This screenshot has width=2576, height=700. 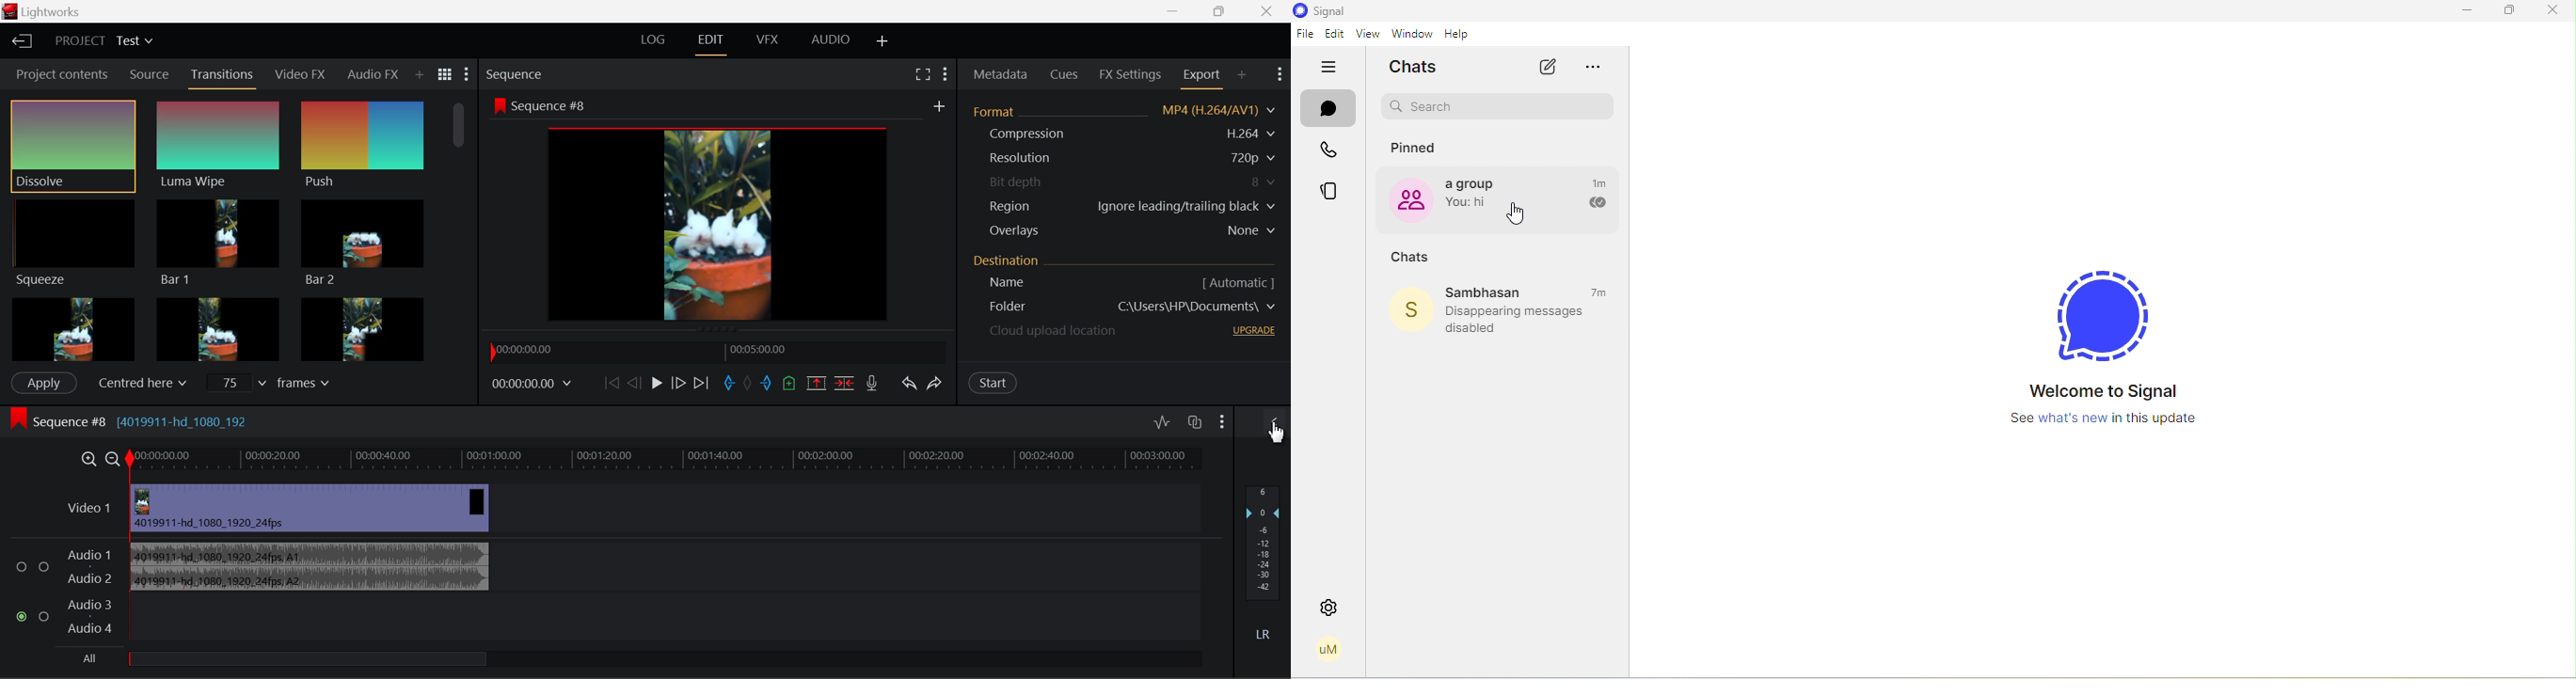 What do you see at coordinates (20, 40) in the screenshot?
I see `Back to Homepage` at bounding box center [20, 40].